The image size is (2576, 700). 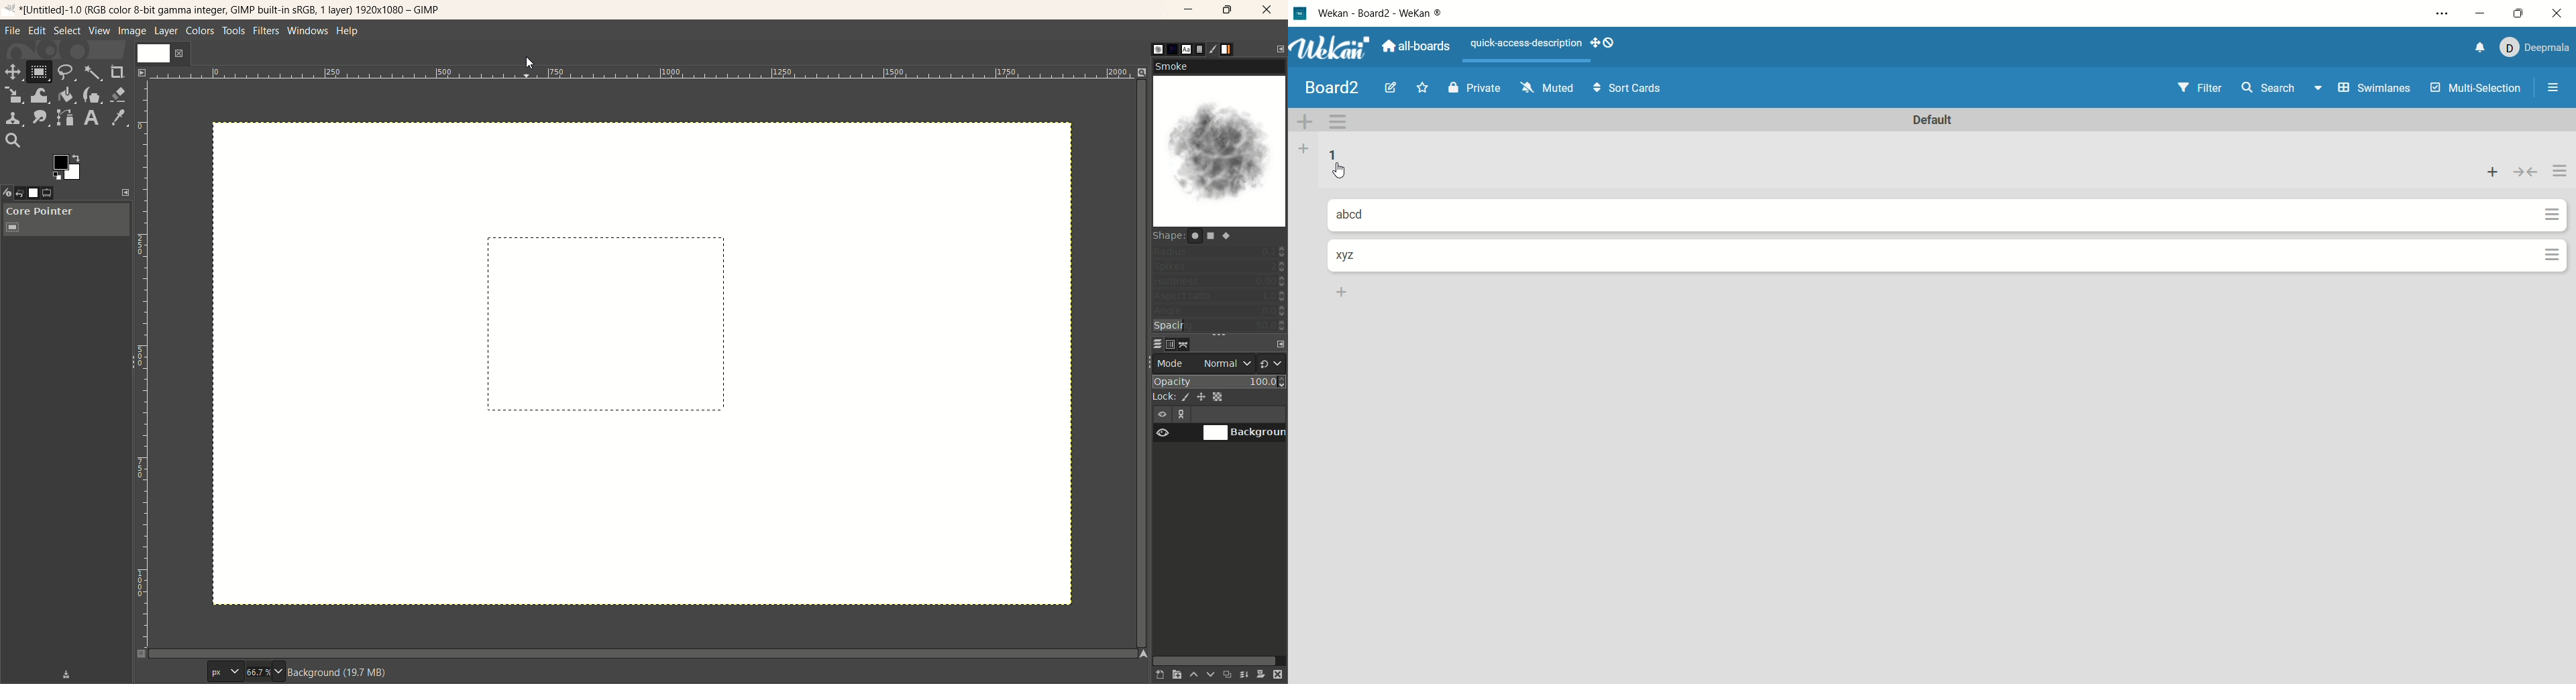 What do you see at coordinates (1271, 363) in the screenshot?
I see `switch to another group of modes` at bounding box center [1271, 363].